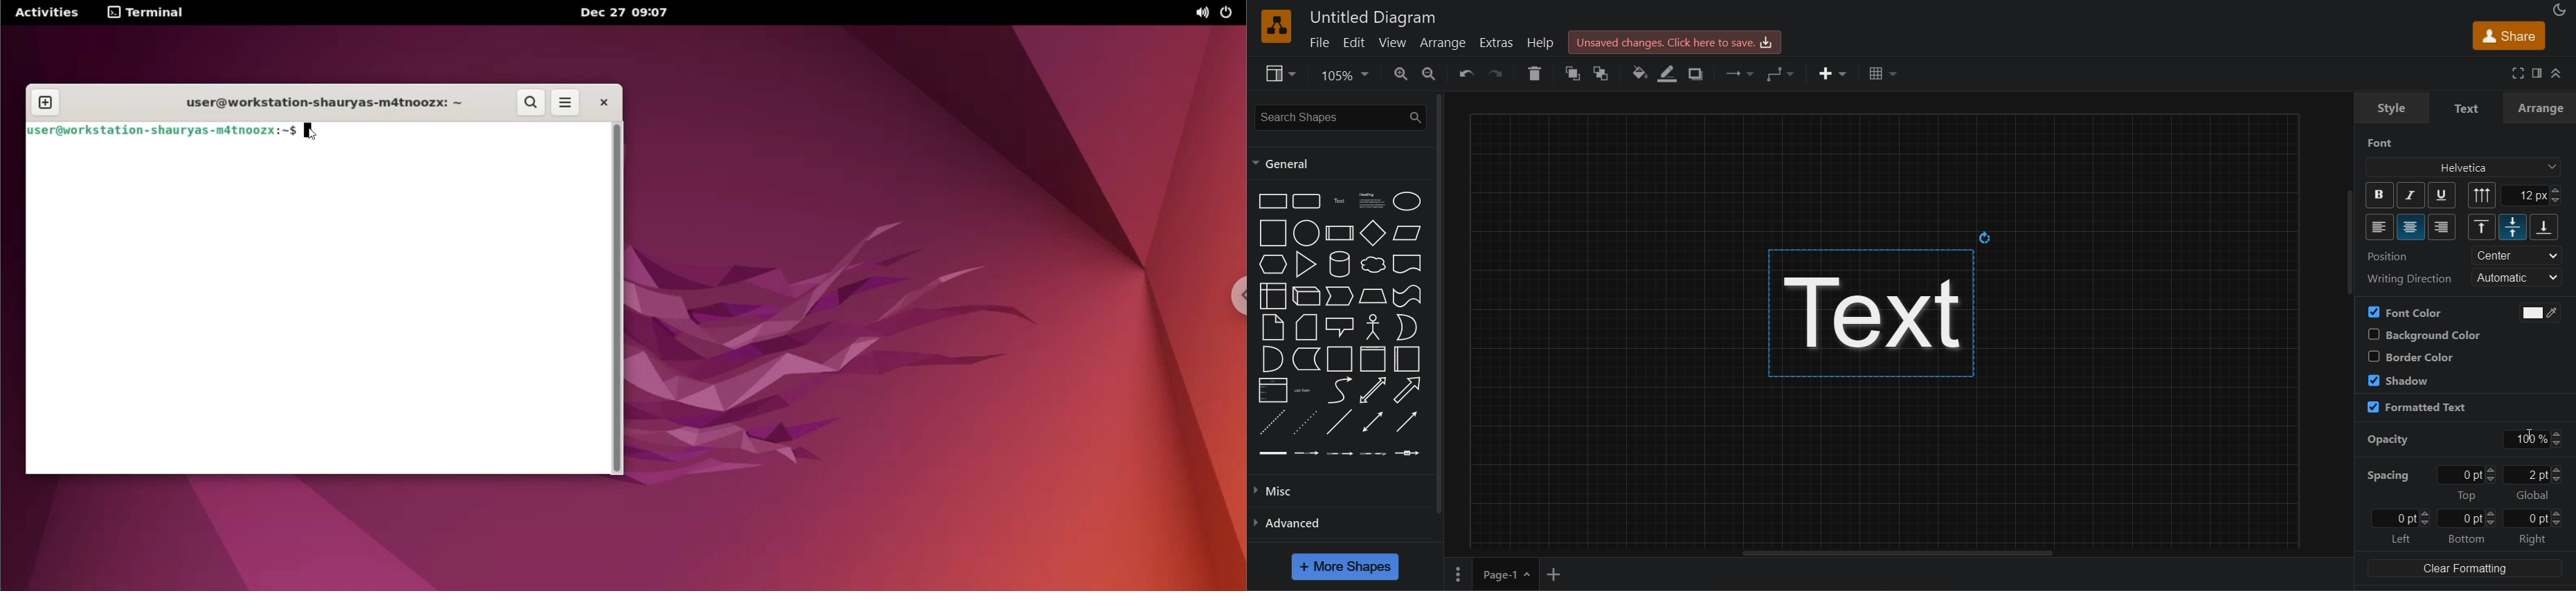 The image size is (2576, 616). I want to click on 0 pt, so click(2534, 518).